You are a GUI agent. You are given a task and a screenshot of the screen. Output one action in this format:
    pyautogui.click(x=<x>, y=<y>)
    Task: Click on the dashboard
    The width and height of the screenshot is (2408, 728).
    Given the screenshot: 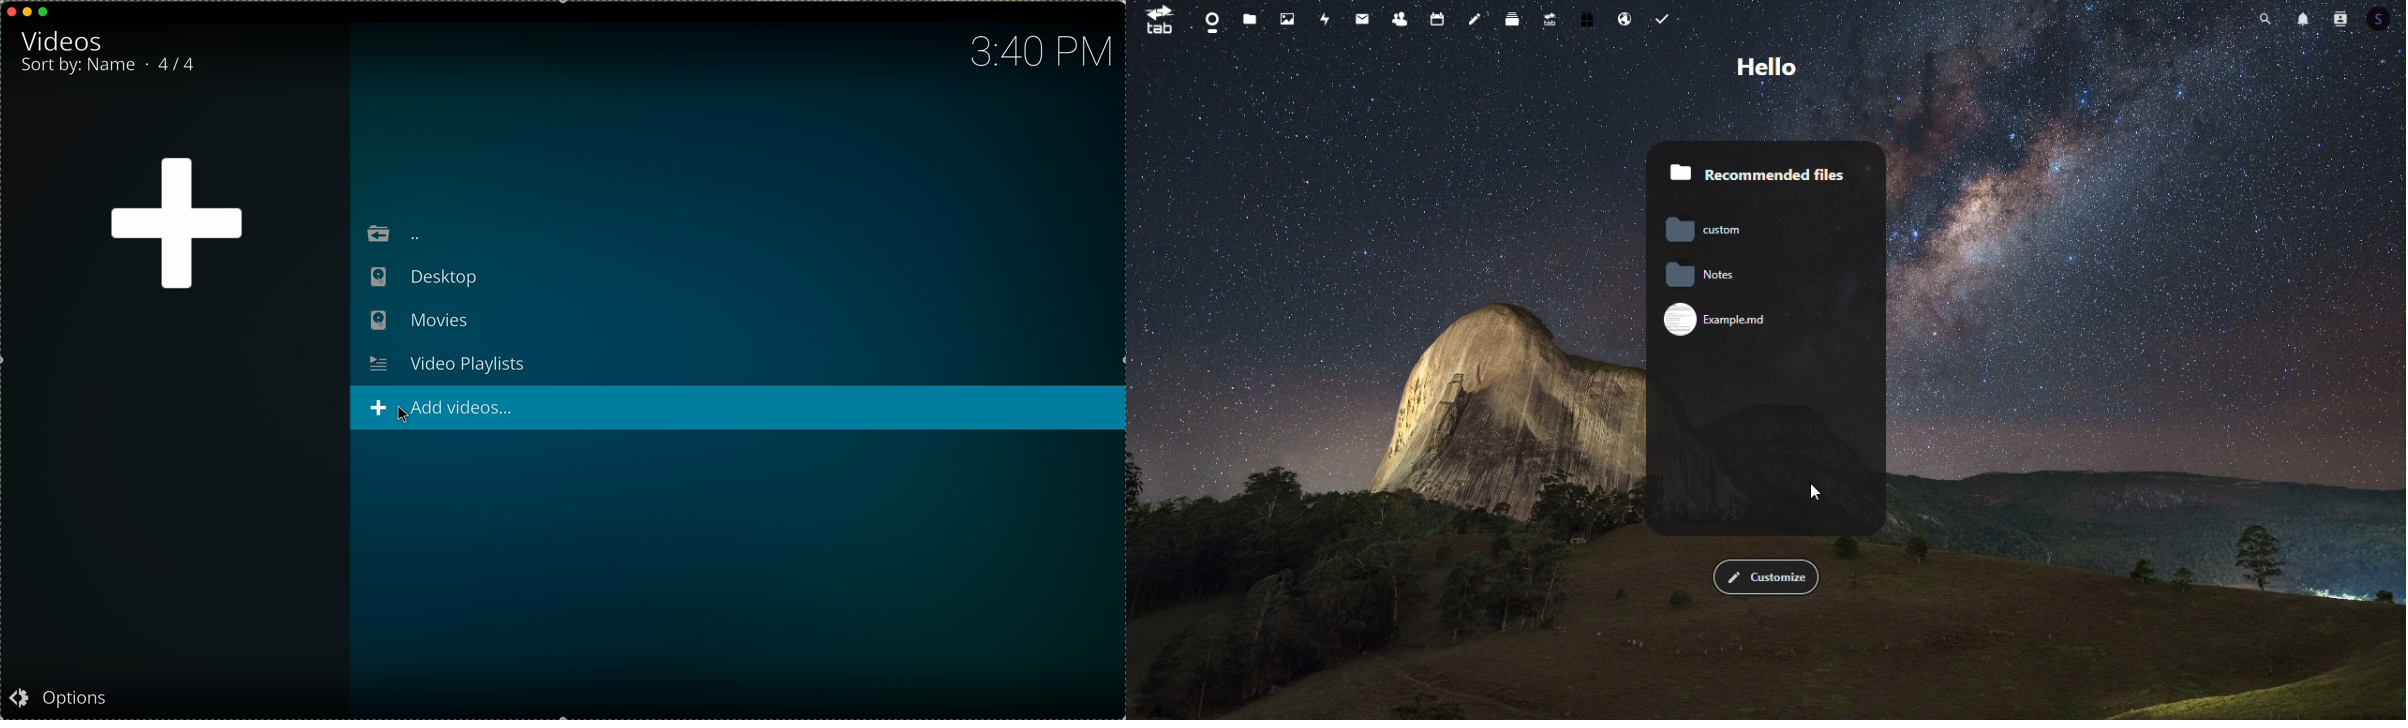 What is the action you would take?
    pyautogui.click(x=1208, y=23)
    